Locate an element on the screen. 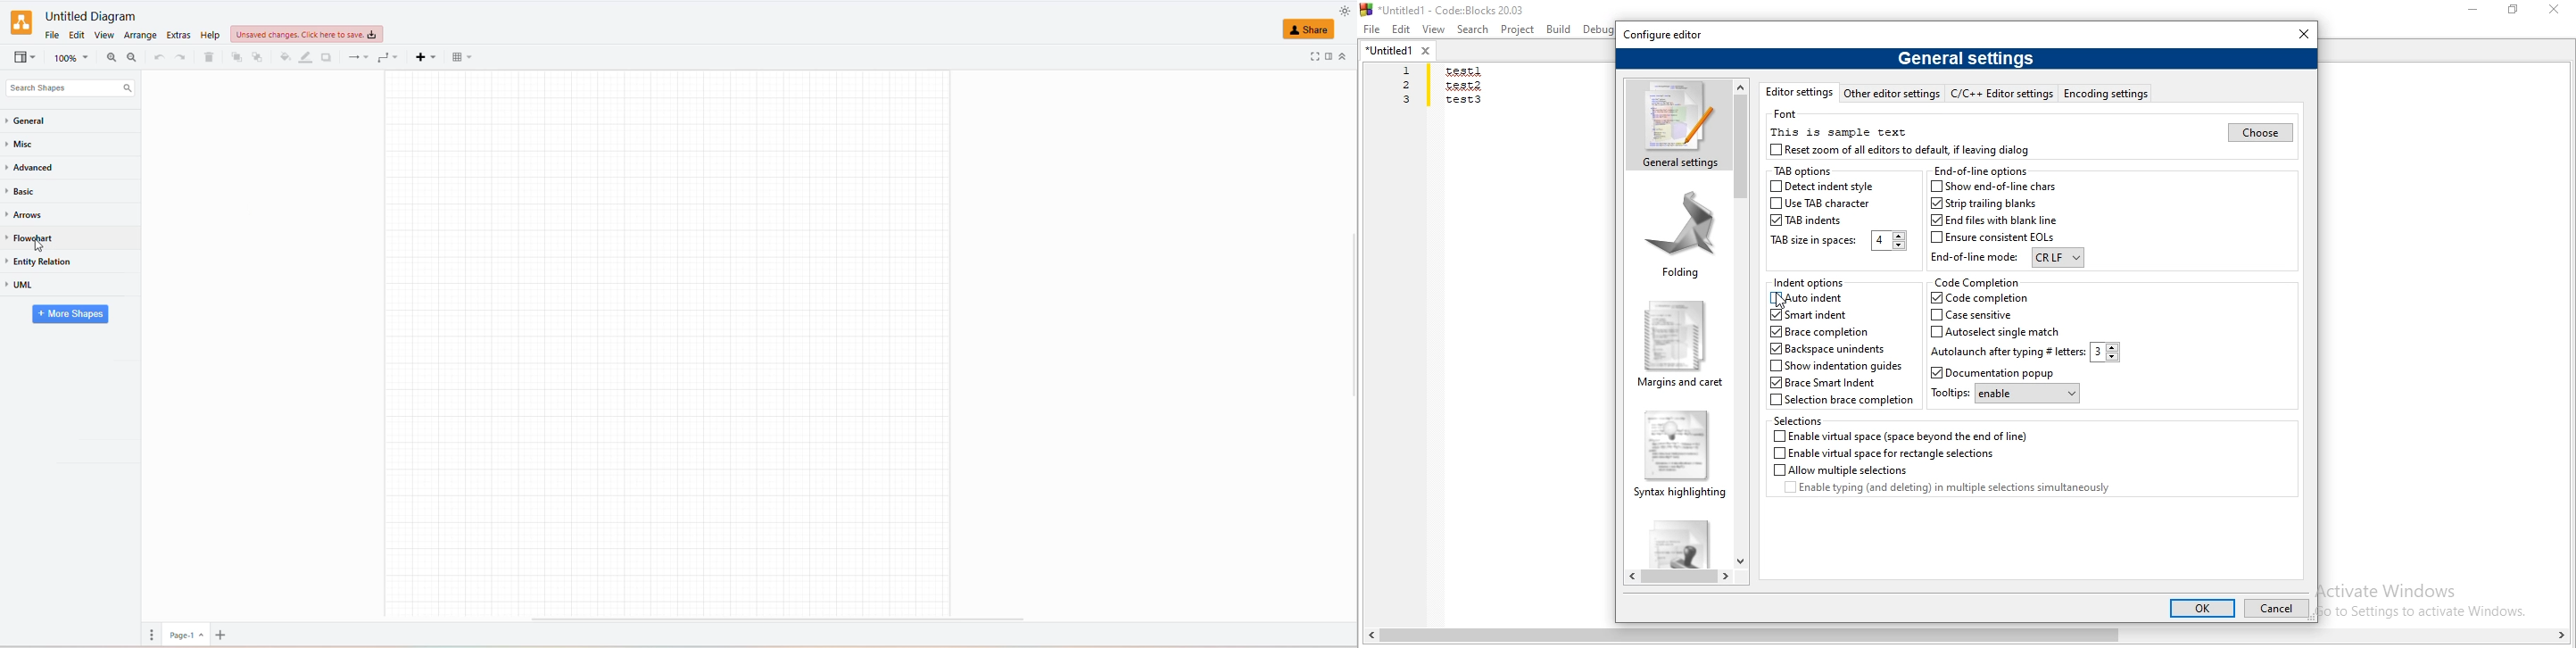  Autoselect single match is located at coordinates (1997, 331).